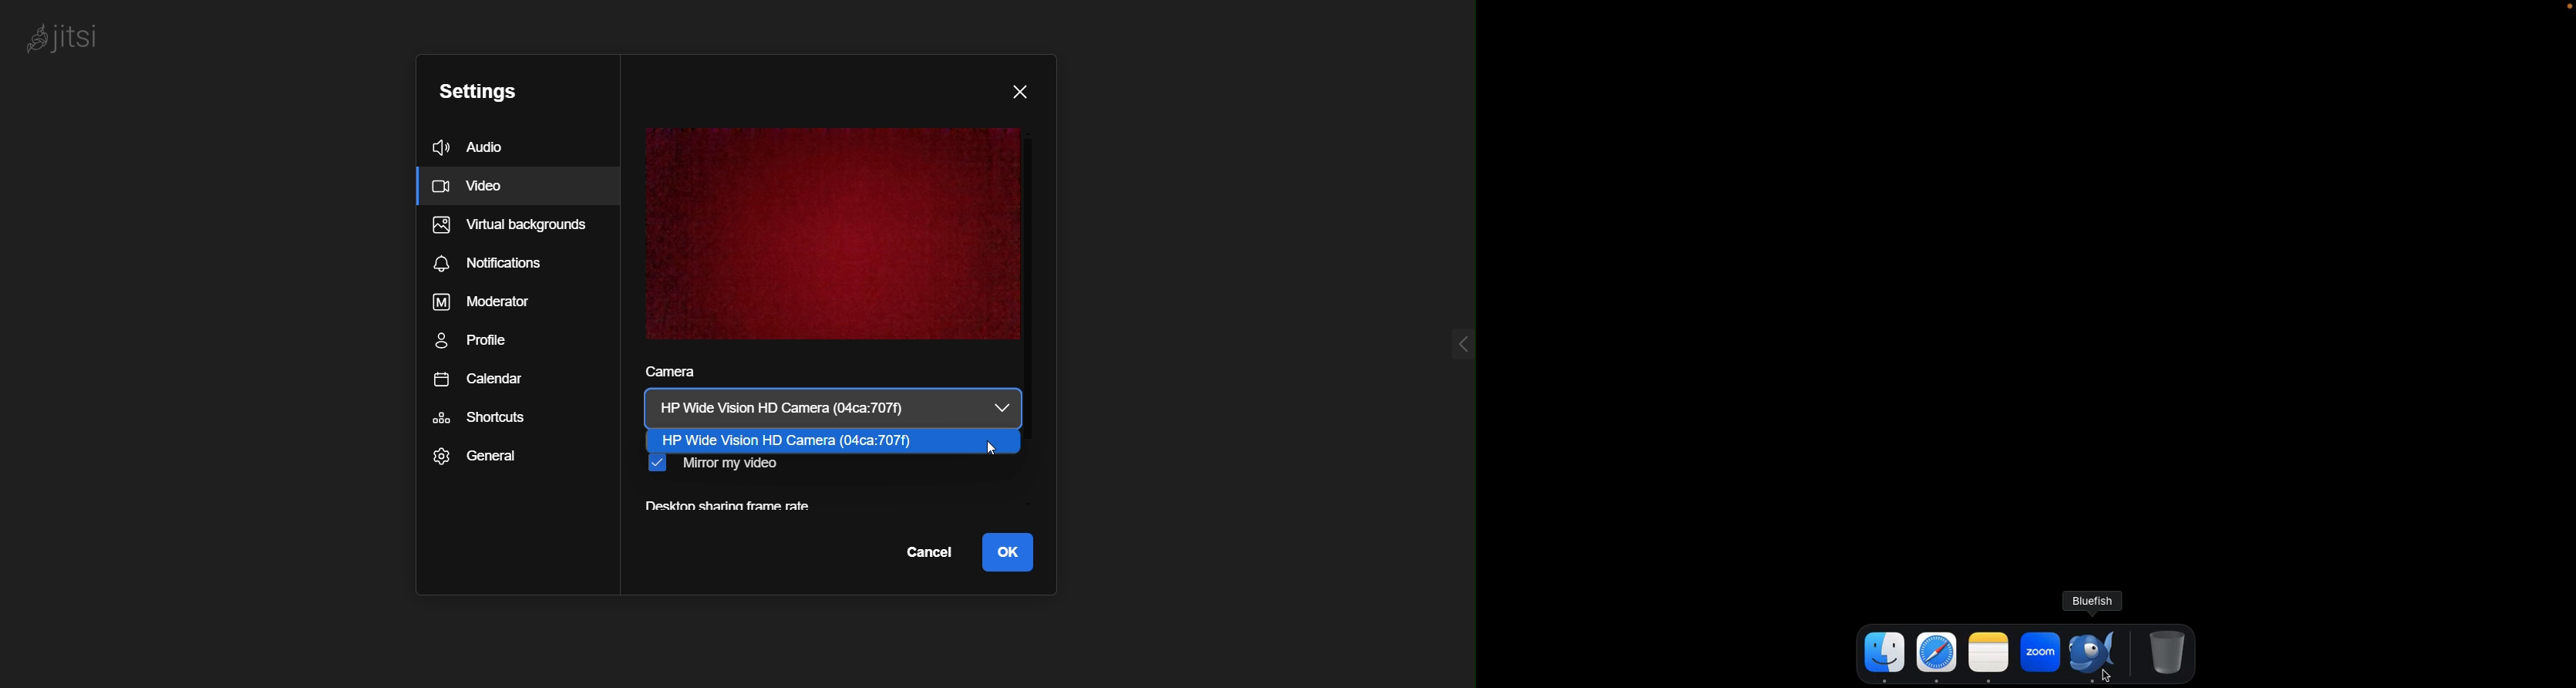 This screenshot has width=2576, height=700. What do you see at coordinates (2039, 654) in the screenshot?
I see `zoom` at bounding box center [2039, 654].